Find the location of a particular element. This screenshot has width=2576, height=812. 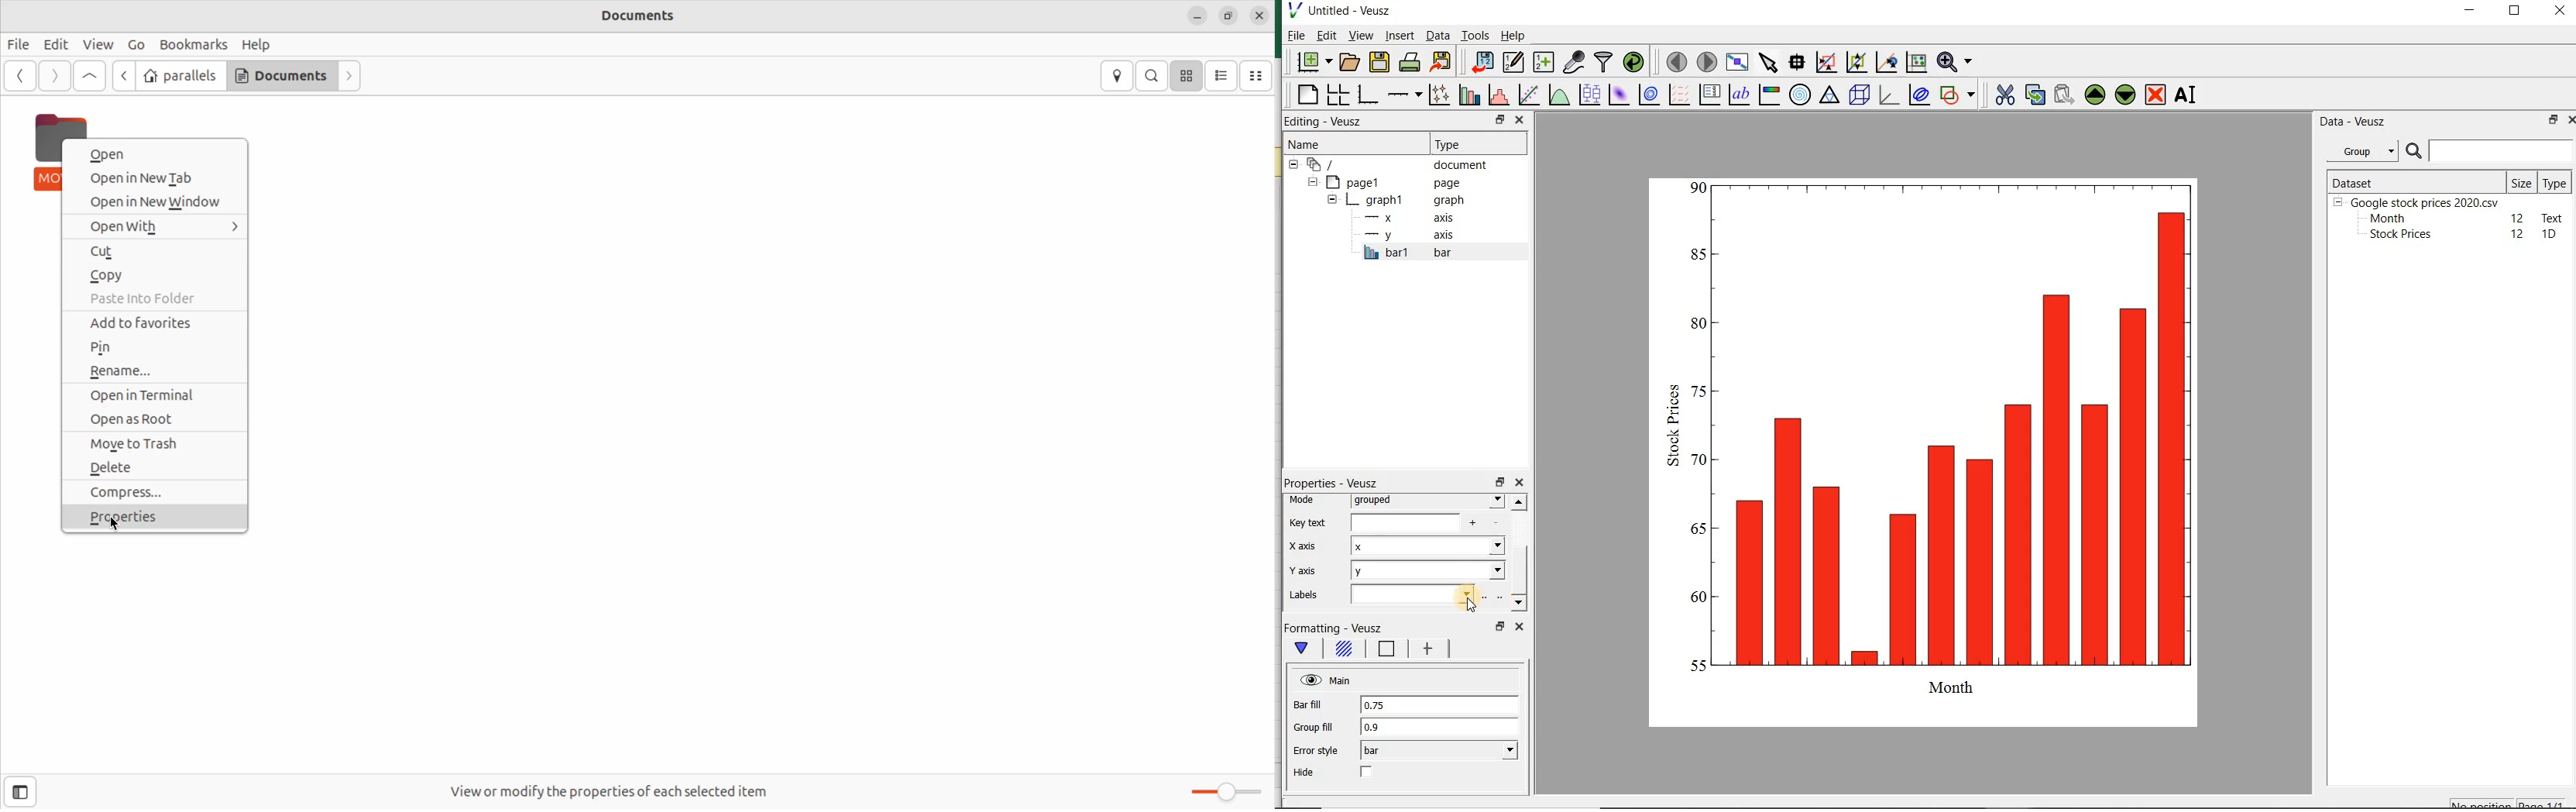

plot a 2d dataset as an image is located at coordinates (1617, 95).